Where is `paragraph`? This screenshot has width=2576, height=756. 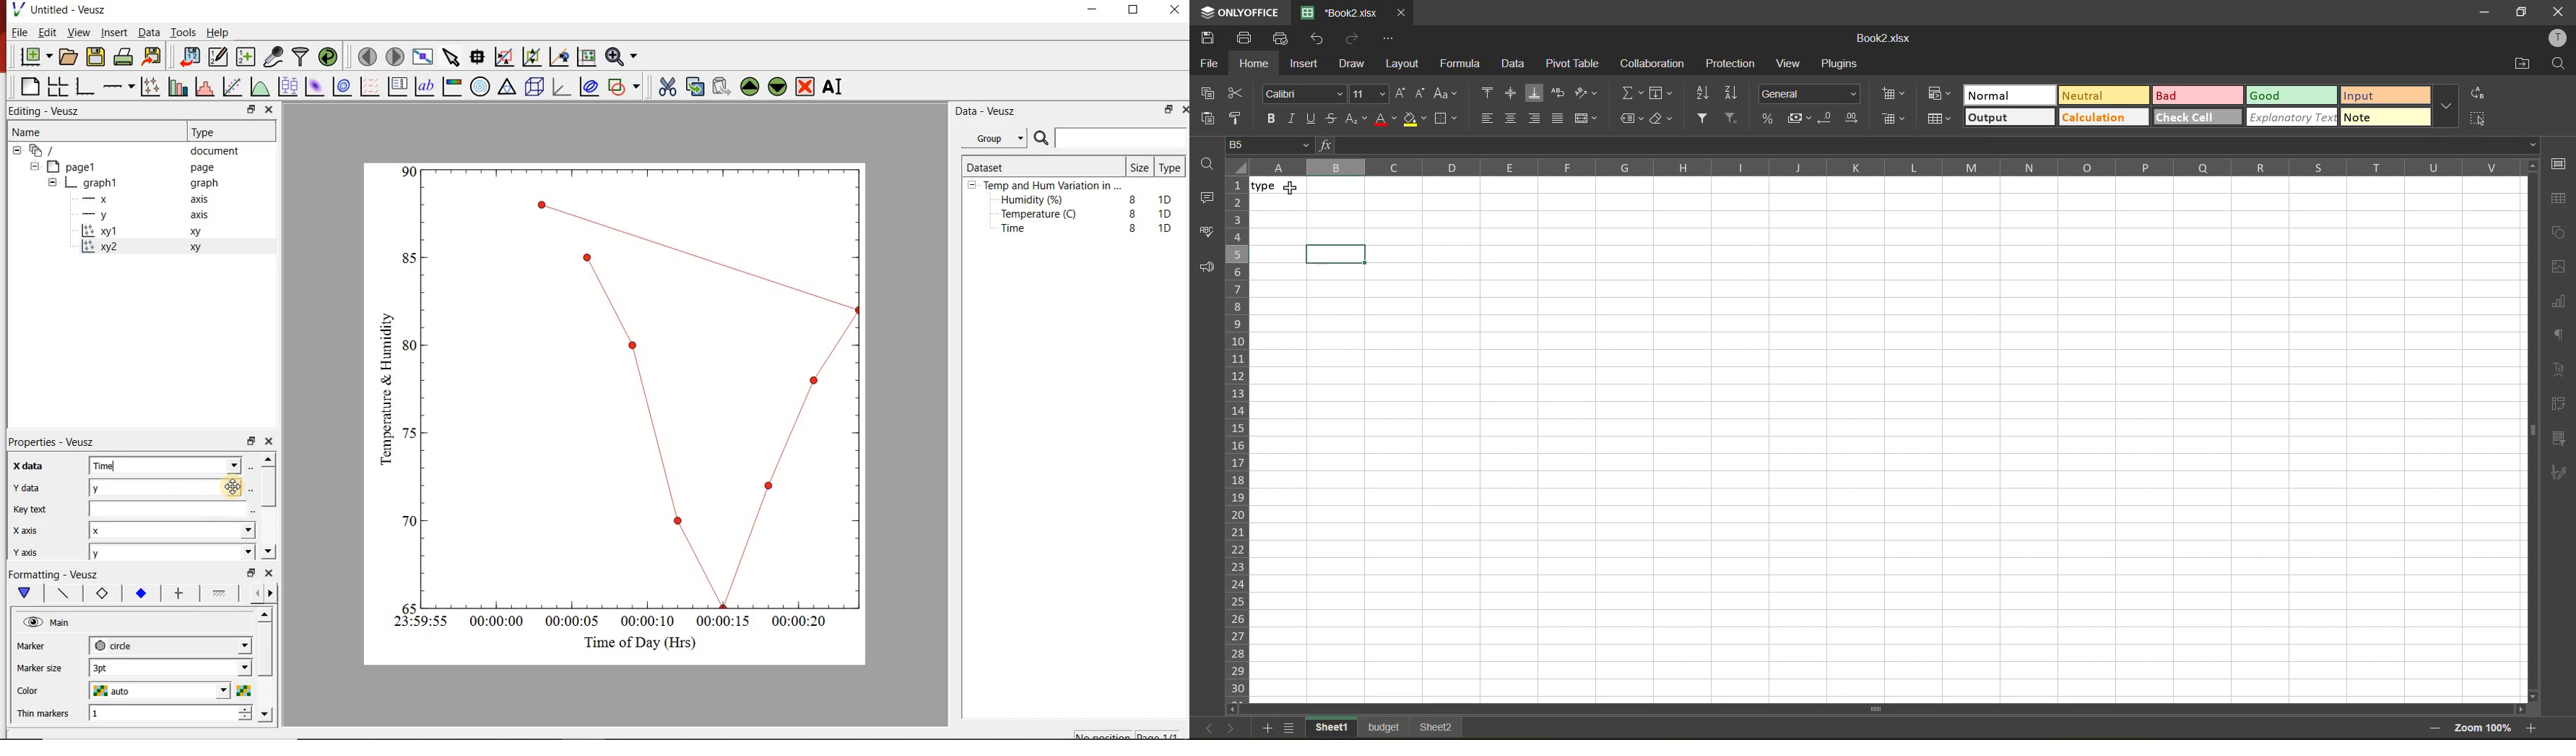 paragraph is located at coordinates (2562, 337).